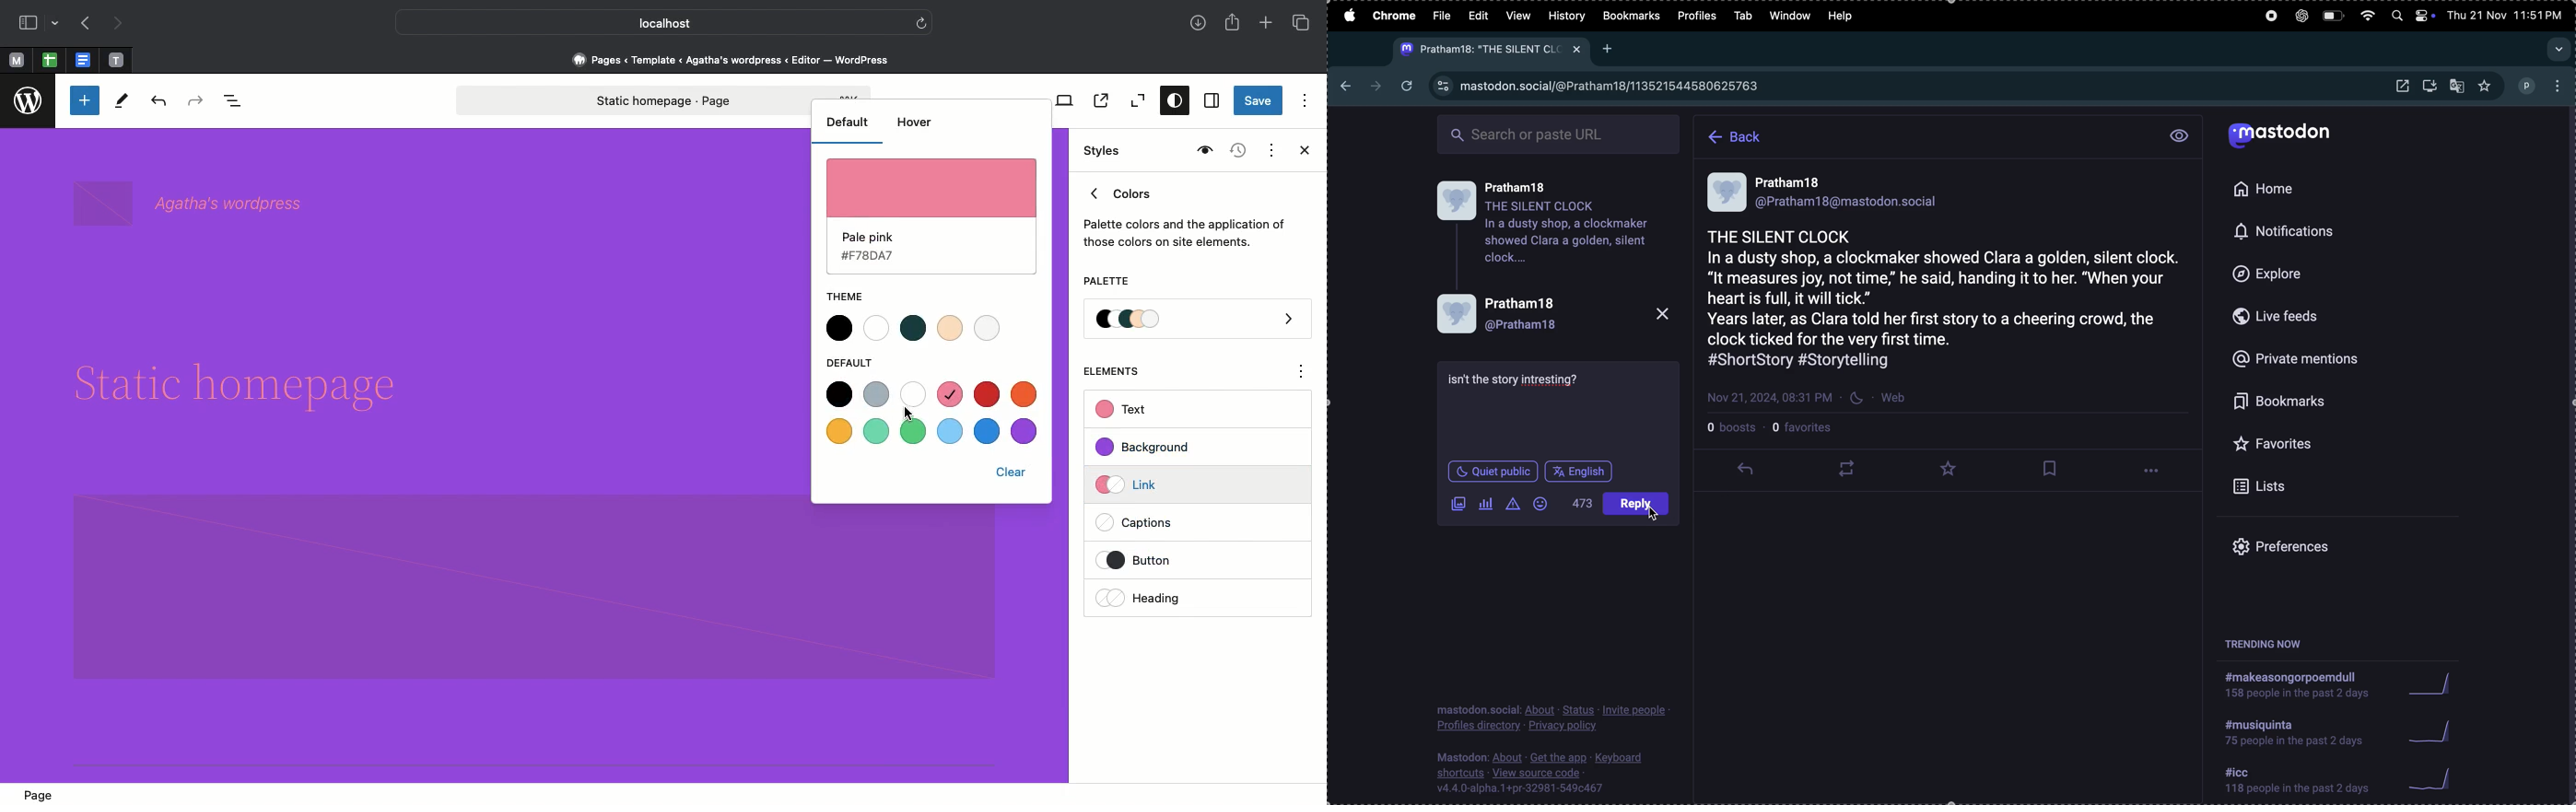  I want to click on download, so click(2433, 88).